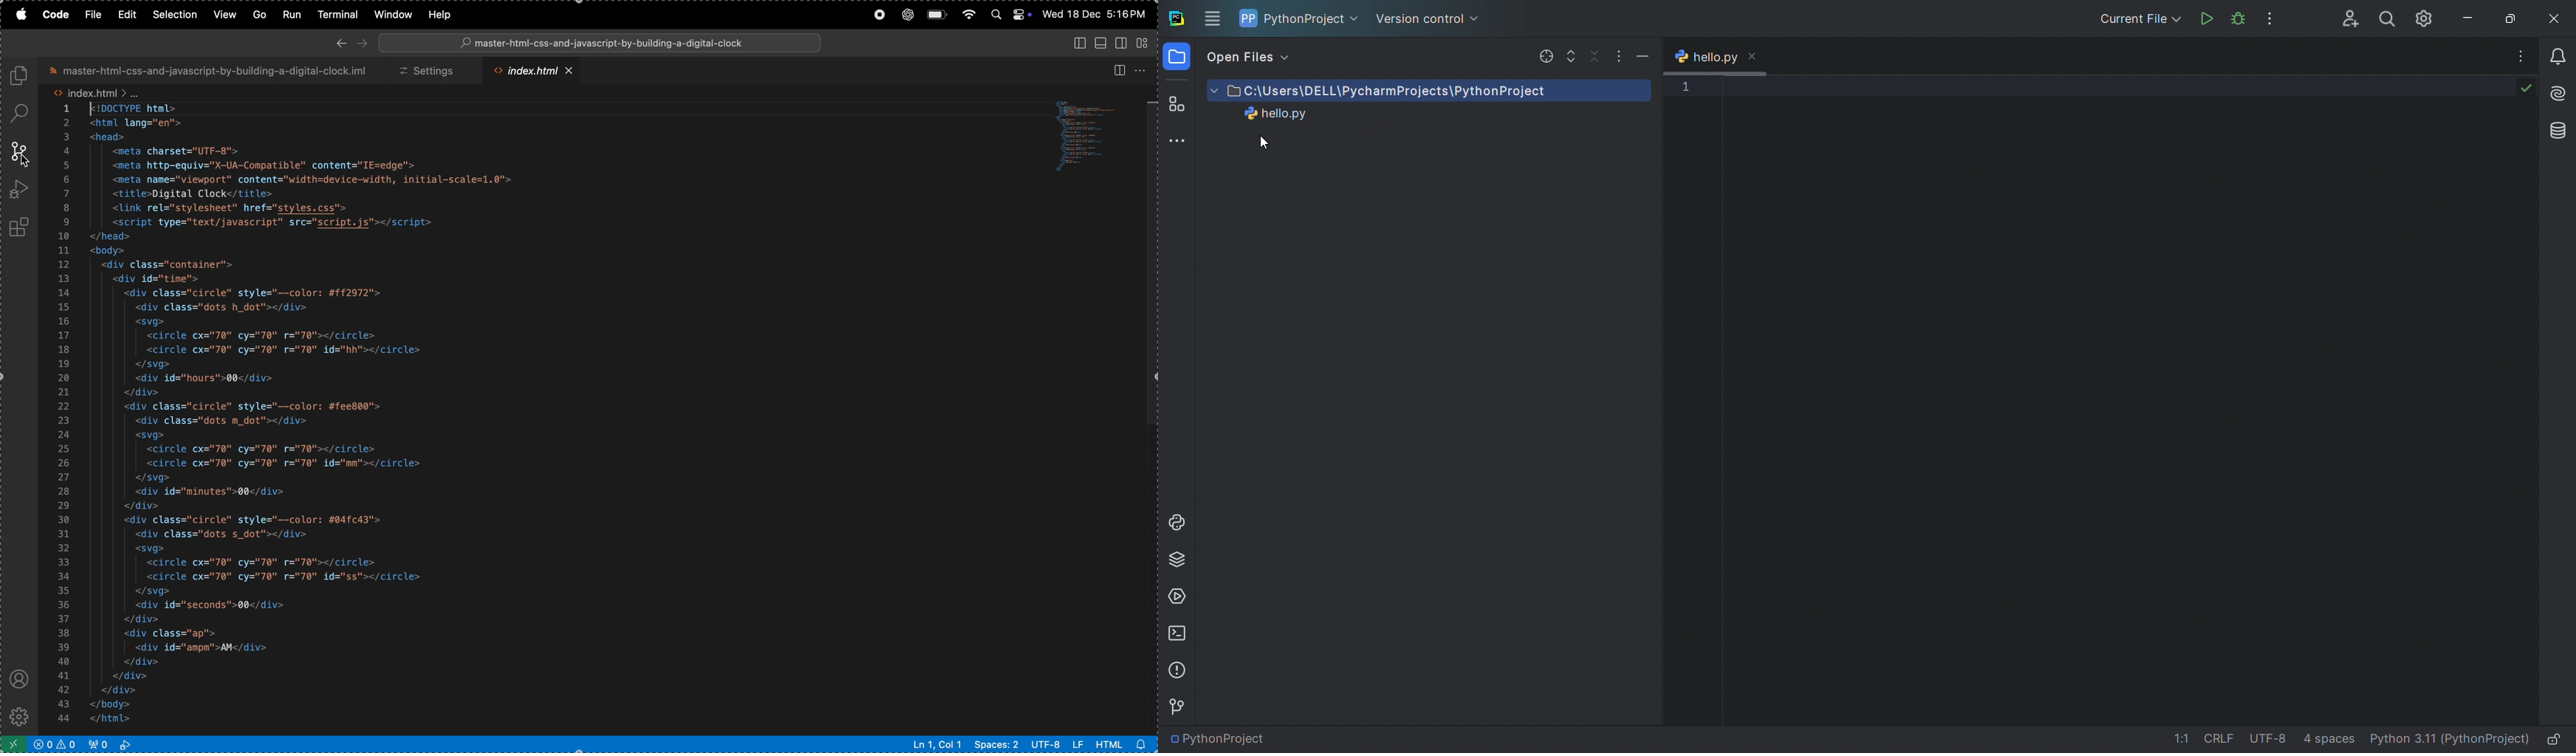 This screenshot has width=2576, height=756. I want to click on <circle cx="70" cy="70" r="70"></circle>, so click(259, 449).